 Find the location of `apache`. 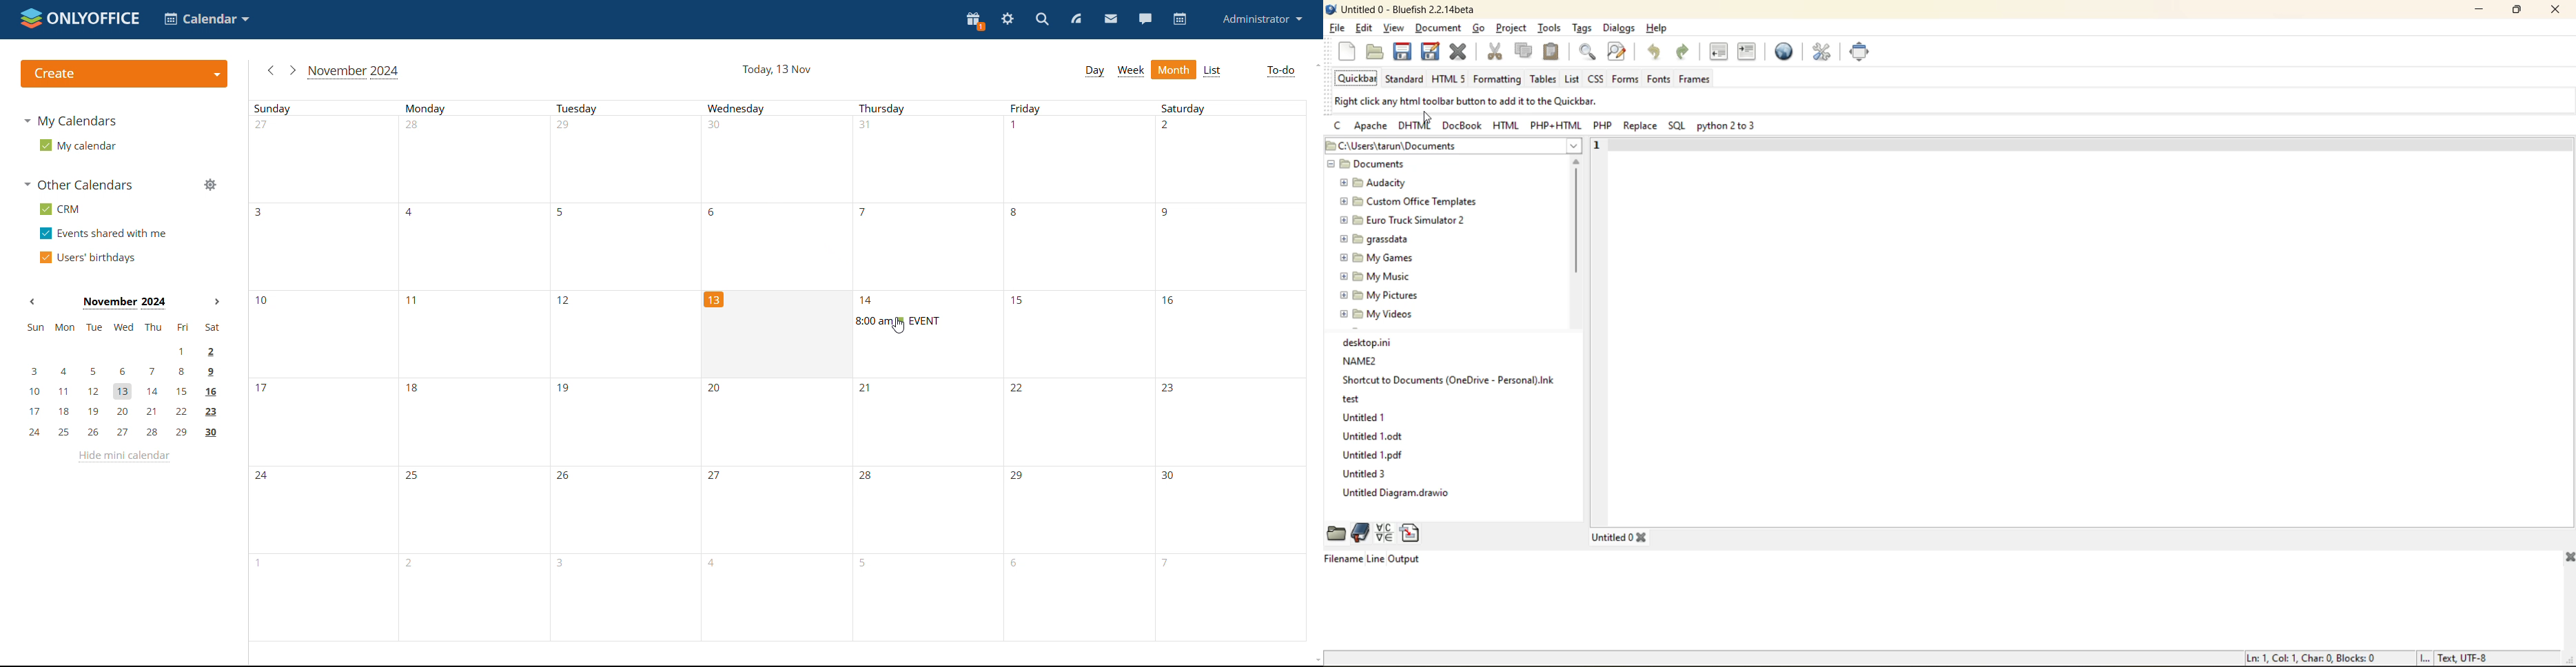

apache is located at coordinates (1372, 128).